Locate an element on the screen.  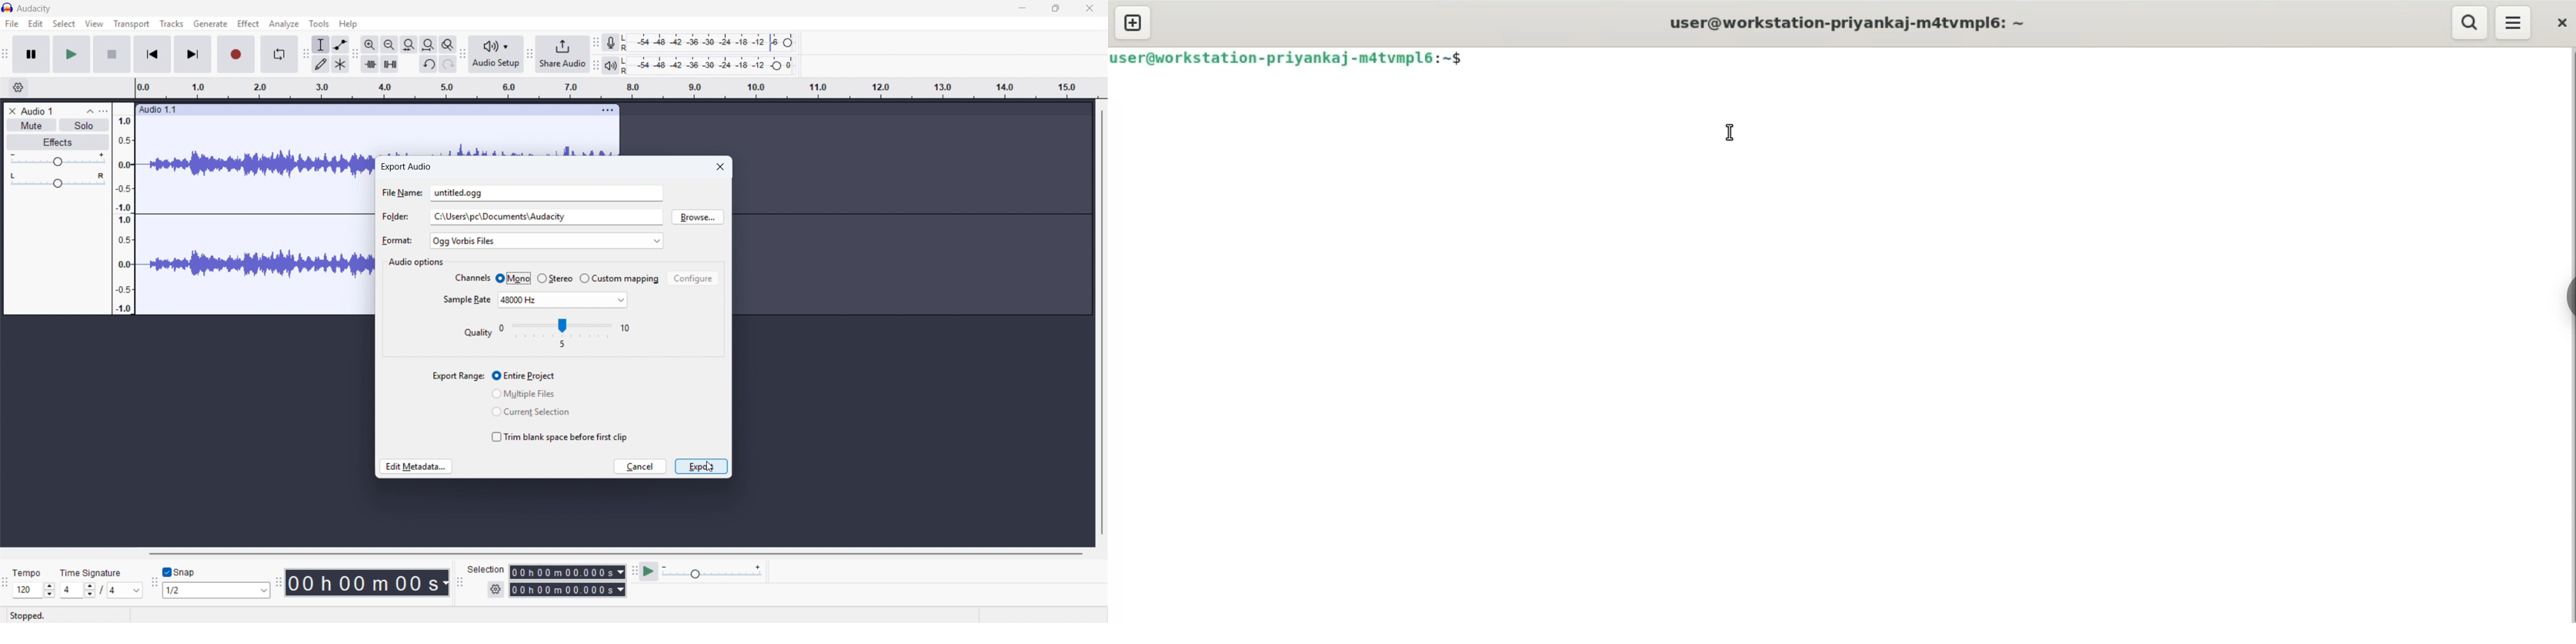
Cursor  is located at coordinates (707, 467).